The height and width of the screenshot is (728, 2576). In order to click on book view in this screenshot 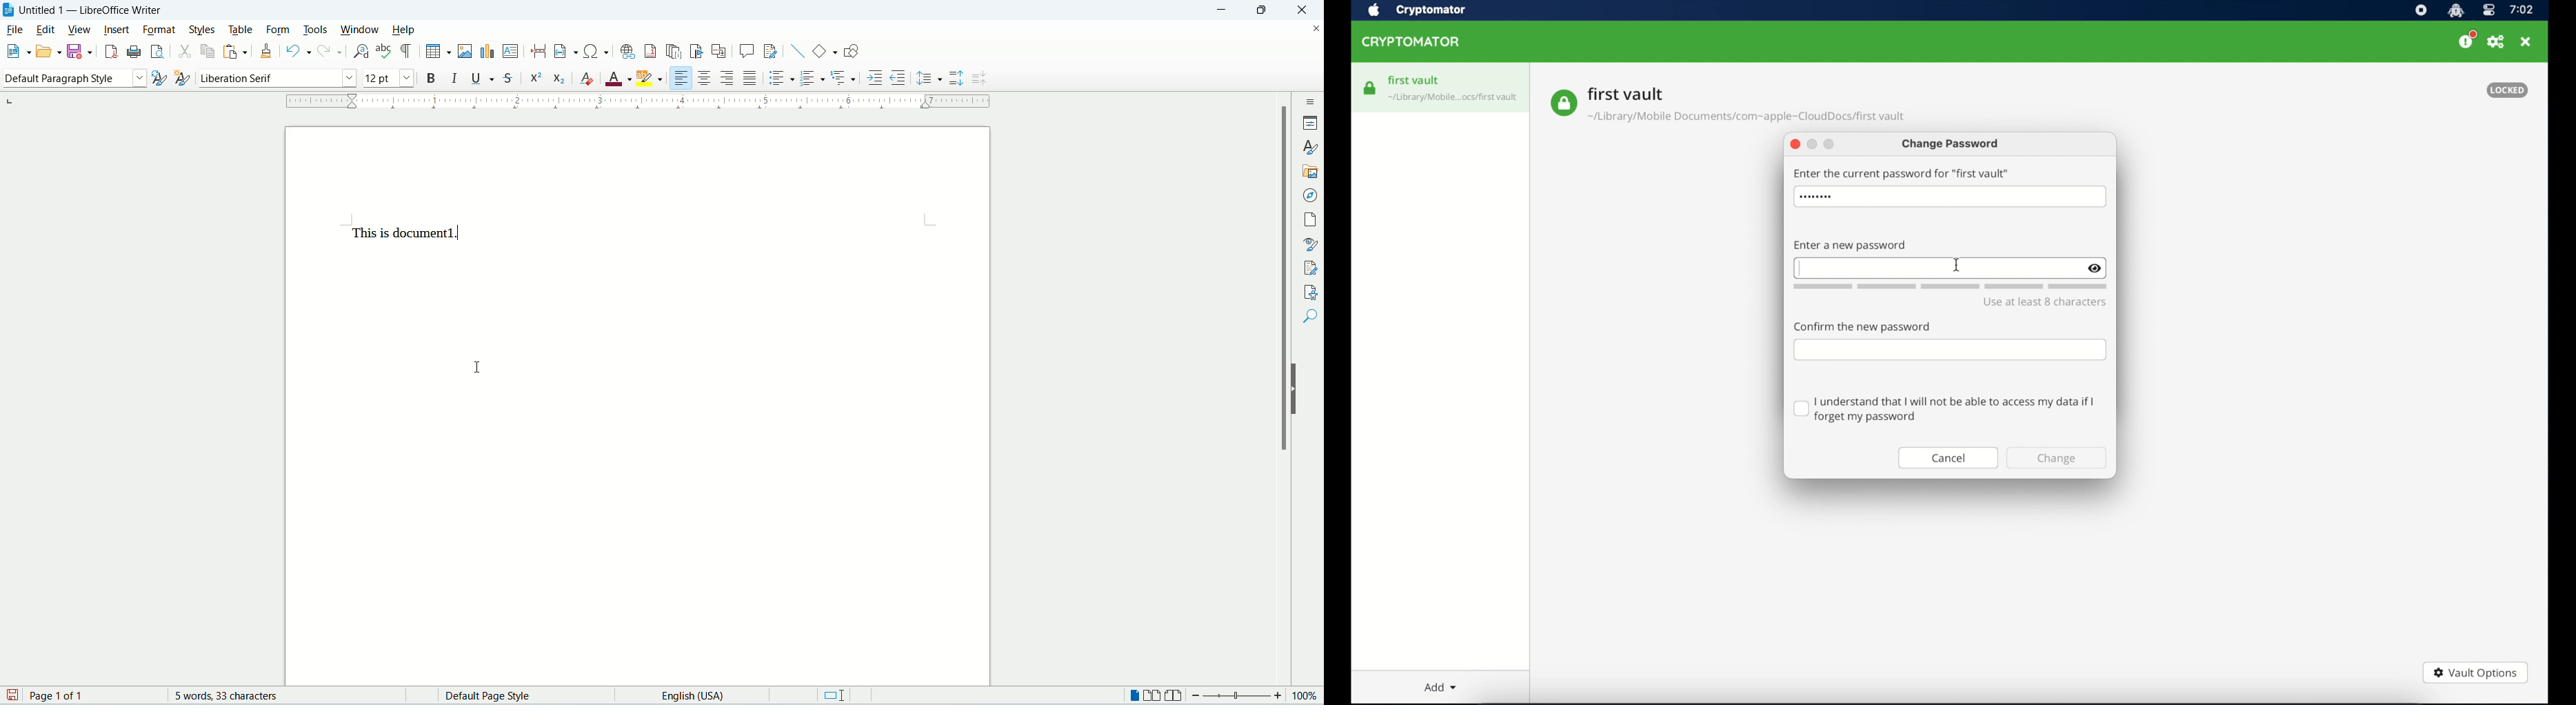, I will do `click(1174, 695)`.